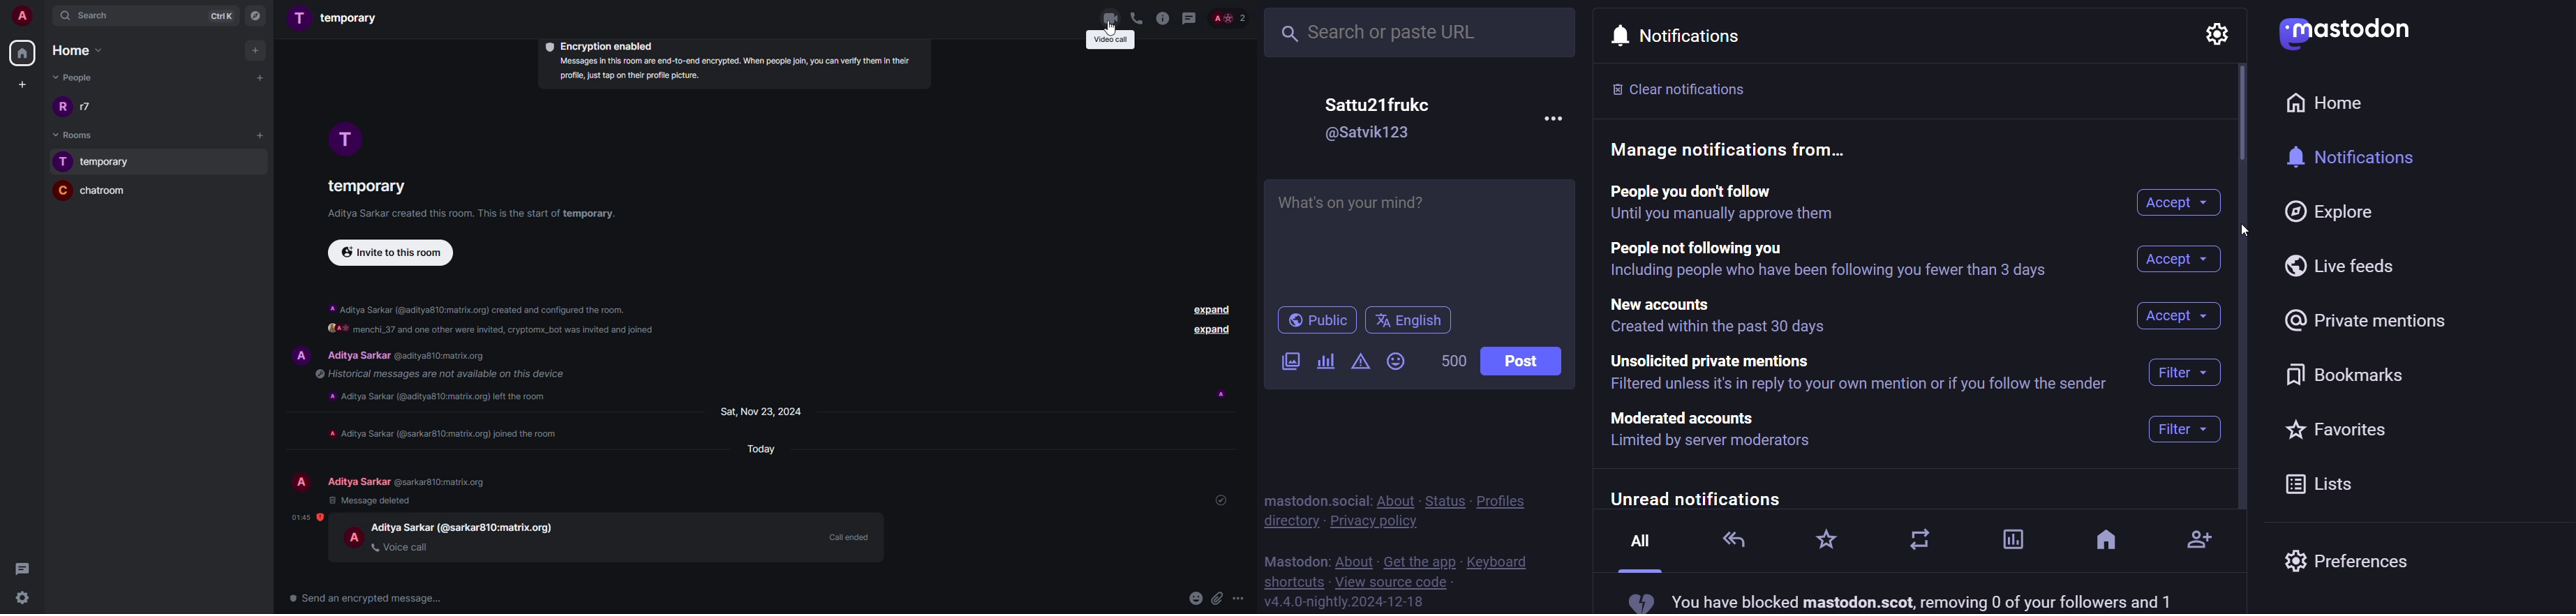 The height and width of the screenshot is (616, 2576). I want to click on time, so click(308, 517).